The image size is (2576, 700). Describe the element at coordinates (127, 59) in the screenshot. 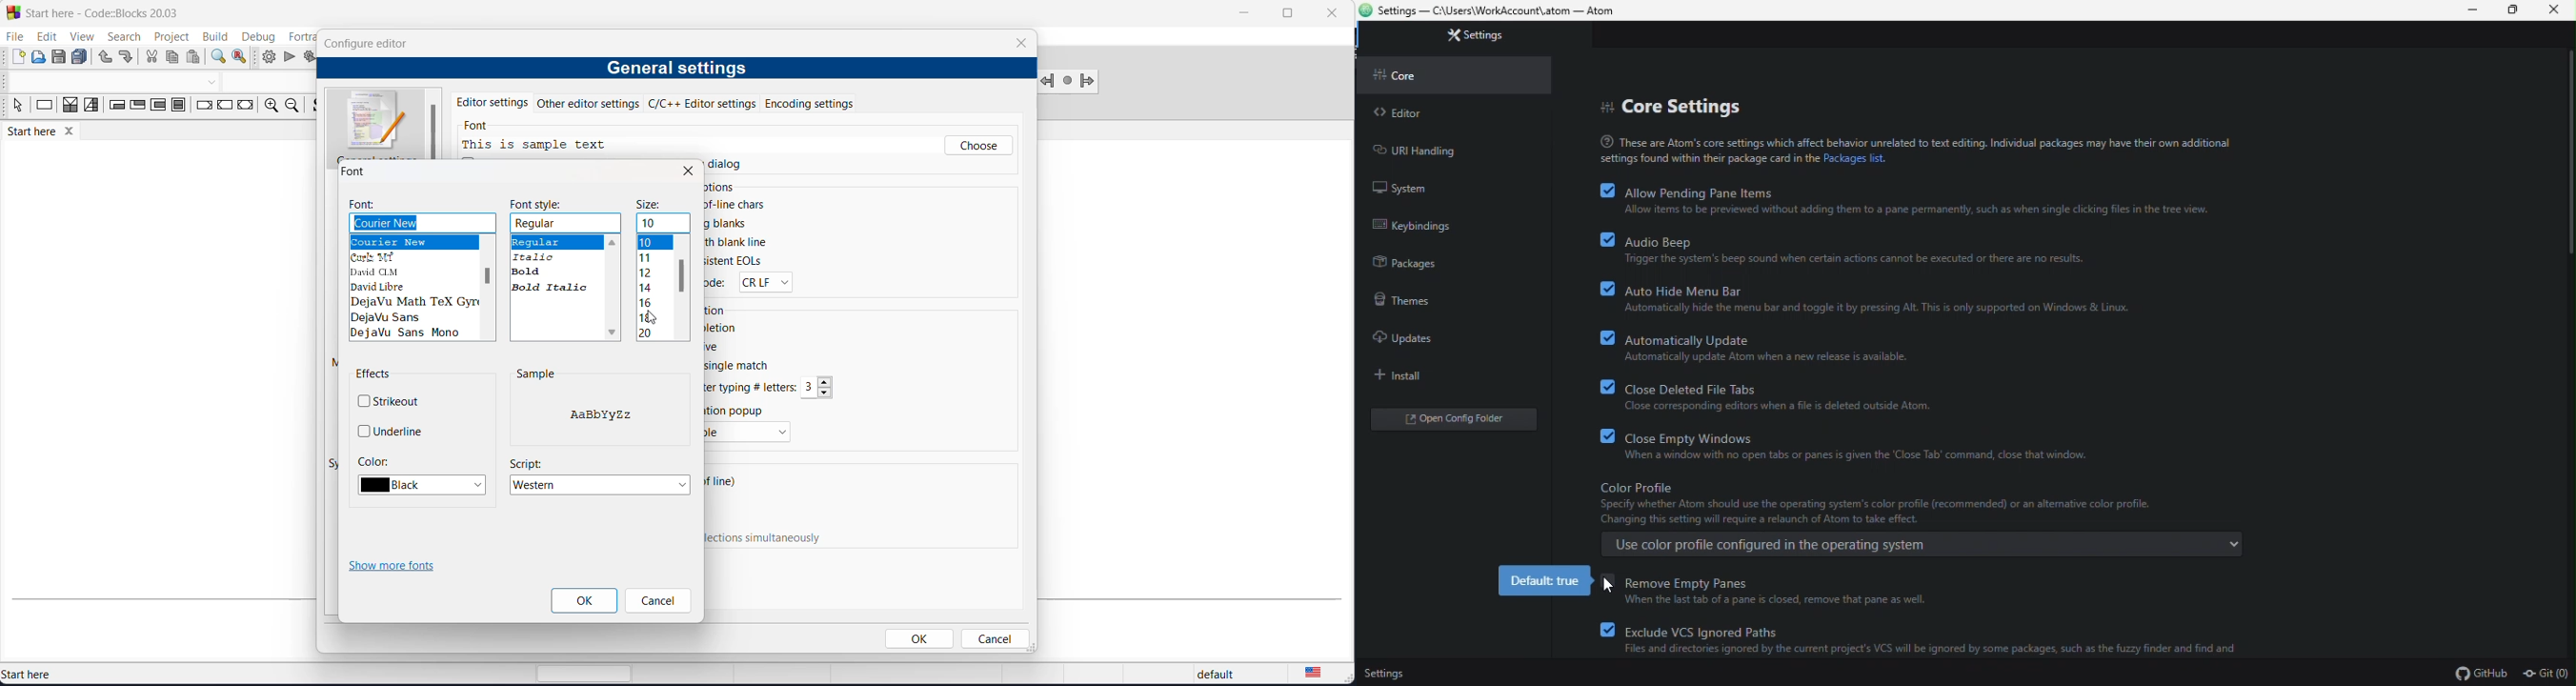

I see `redo` at that location.